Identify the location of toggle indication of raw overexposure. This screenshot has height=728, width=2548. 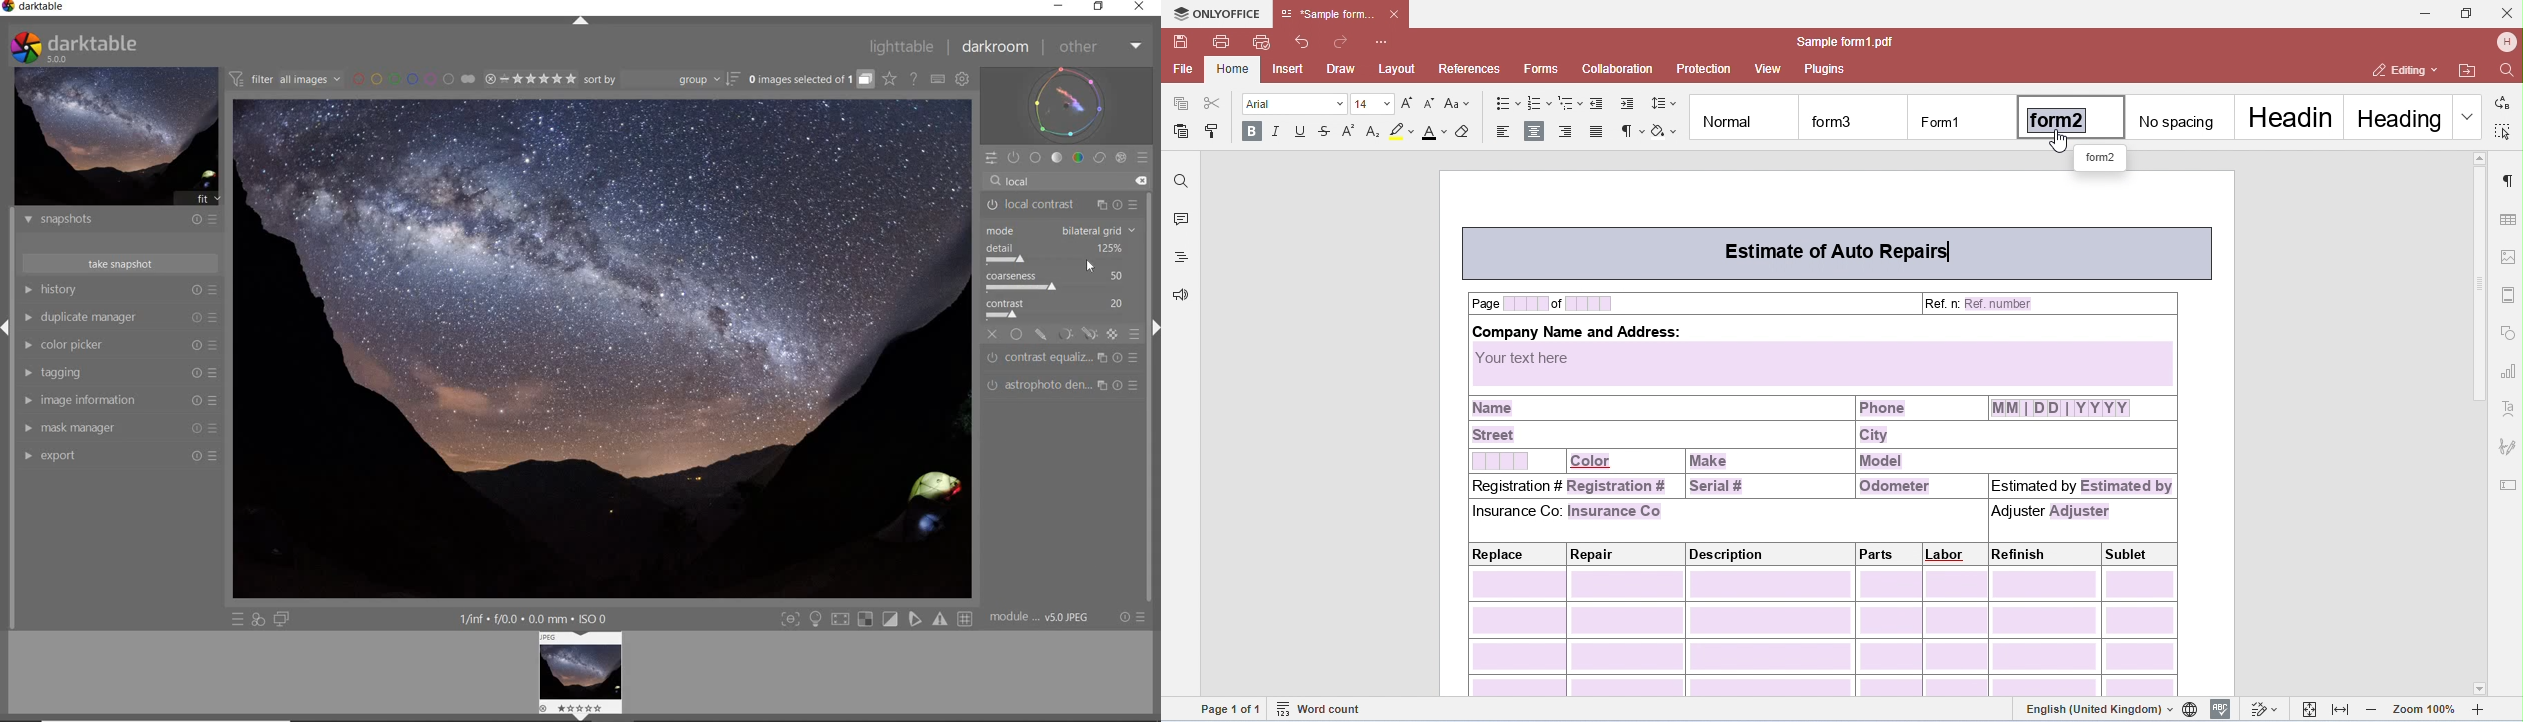
(868, 622).